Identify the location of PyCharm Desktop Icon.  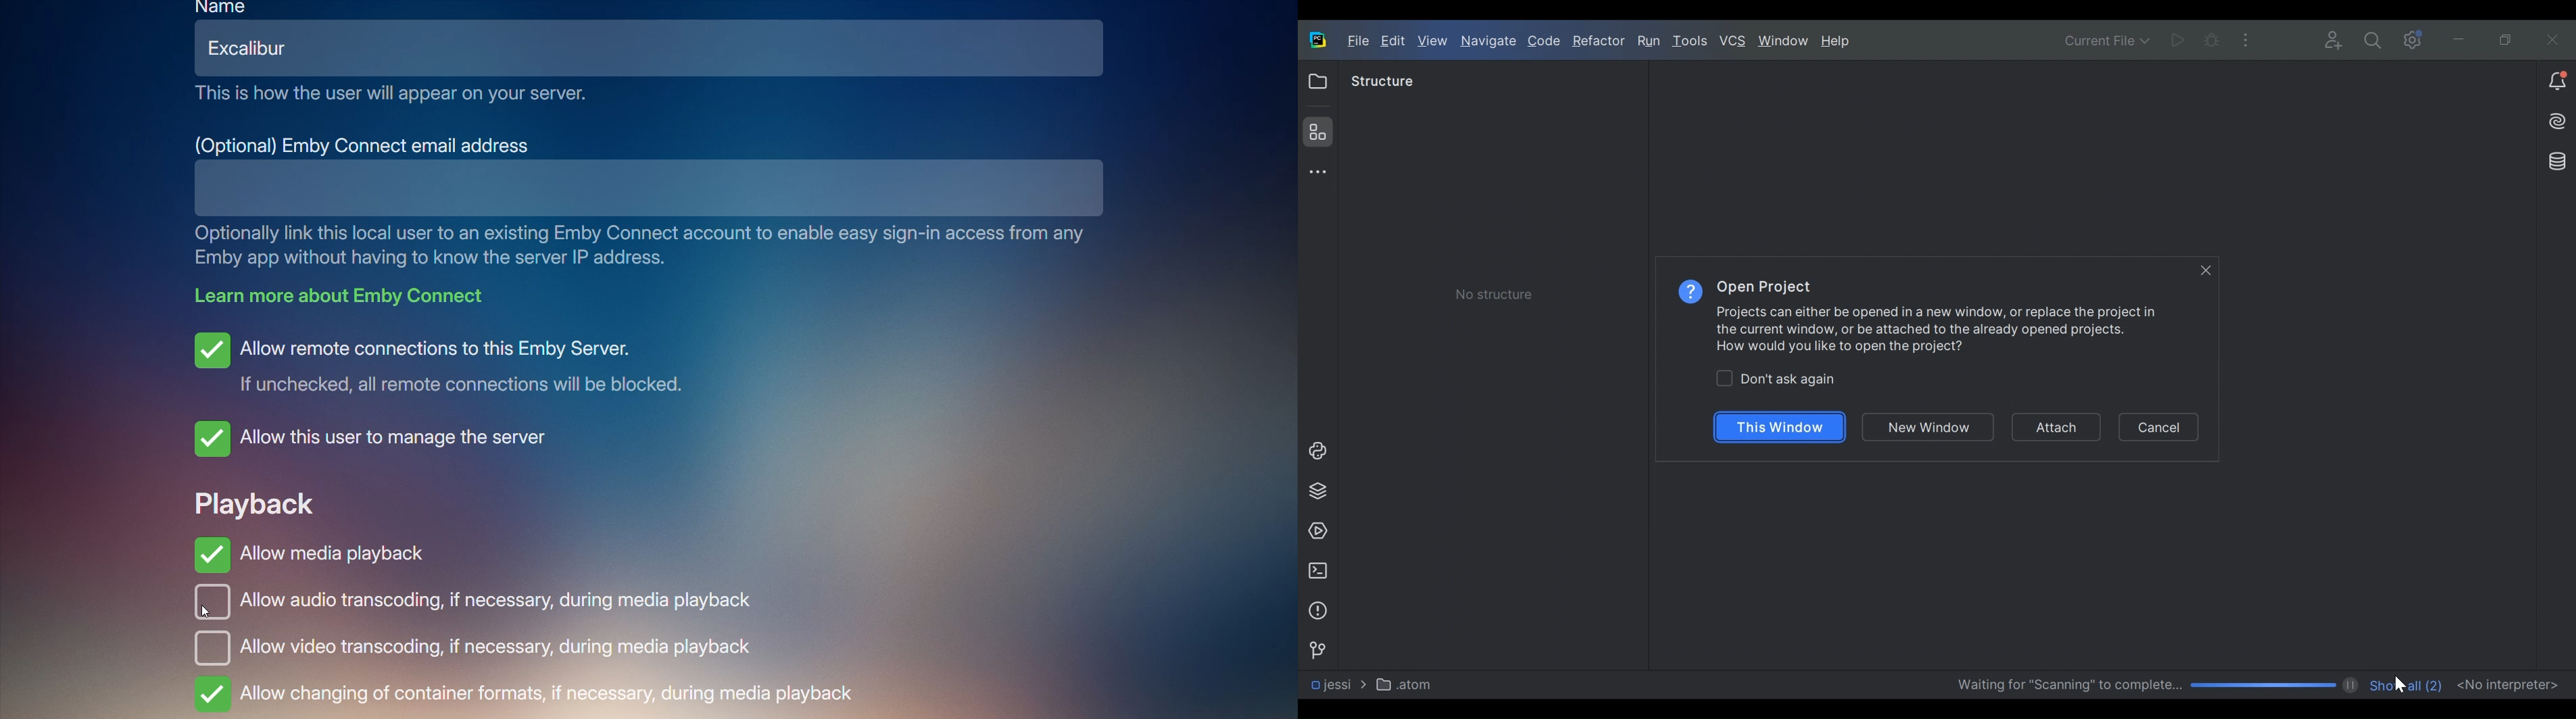
(1319, 41).